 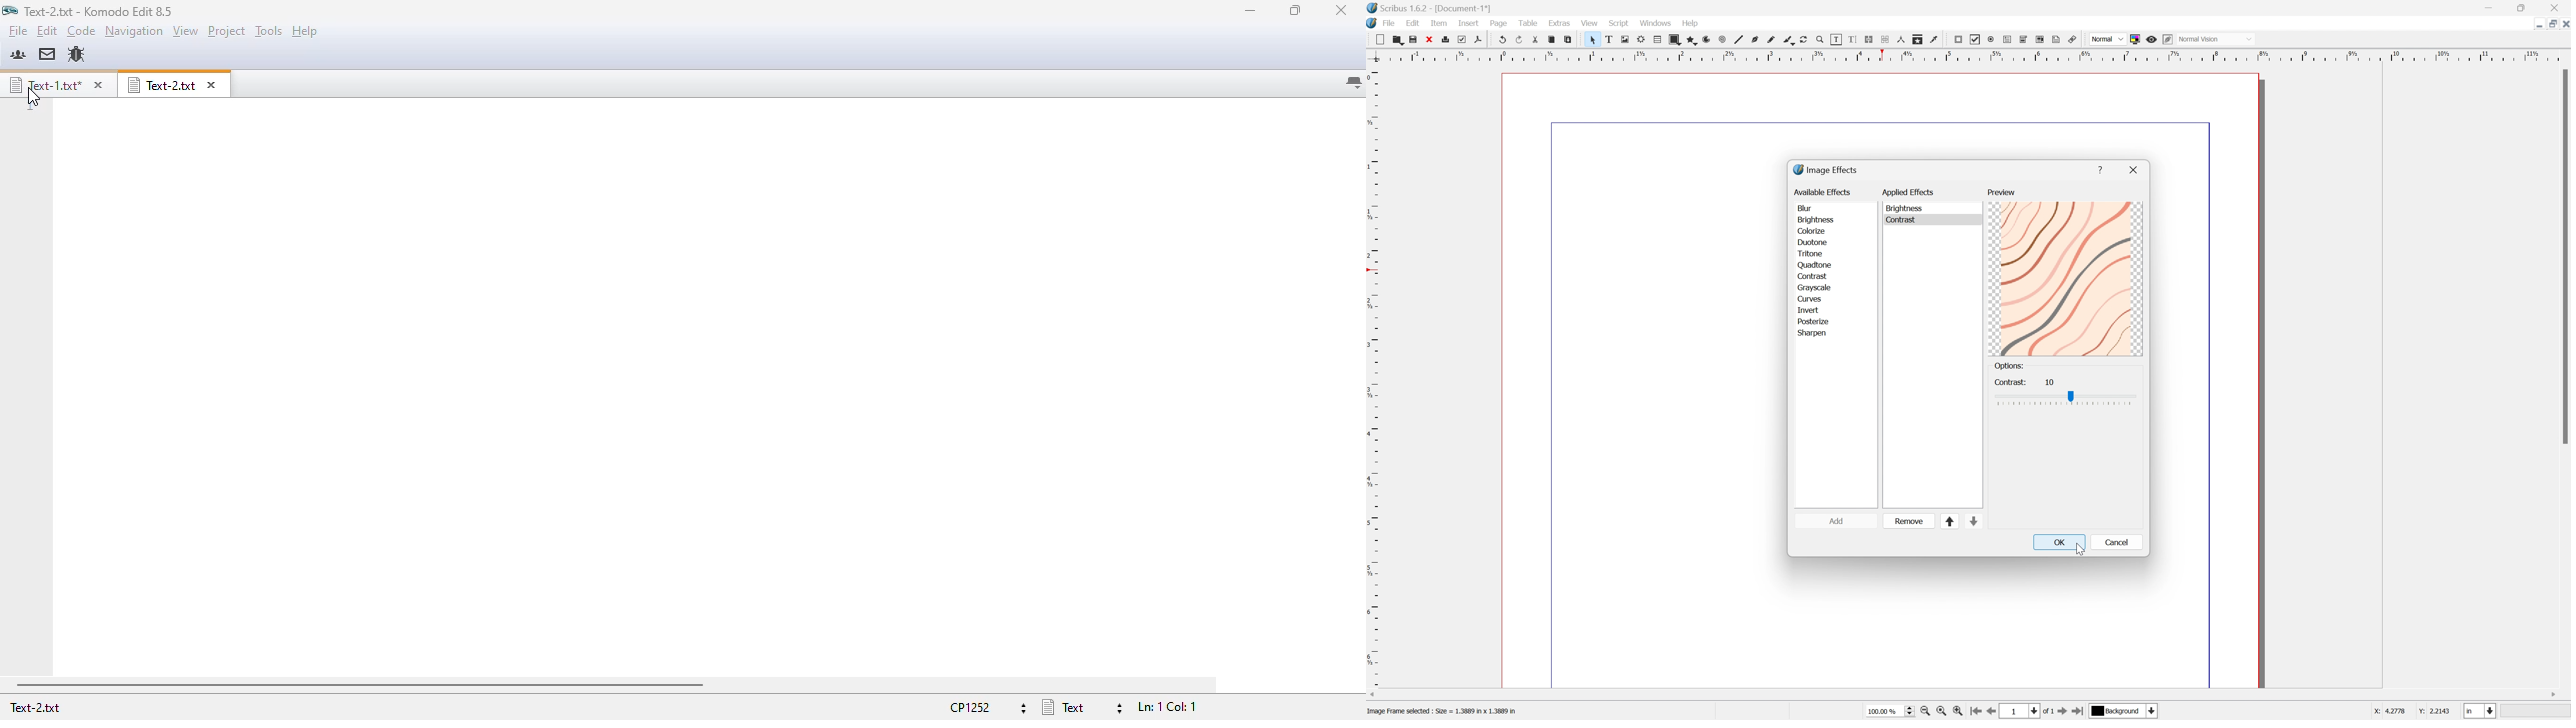 What do you see at coordinates (1869, 39) in the screenshot?
I see `Line text frames` at bounding box center [1869, 39].